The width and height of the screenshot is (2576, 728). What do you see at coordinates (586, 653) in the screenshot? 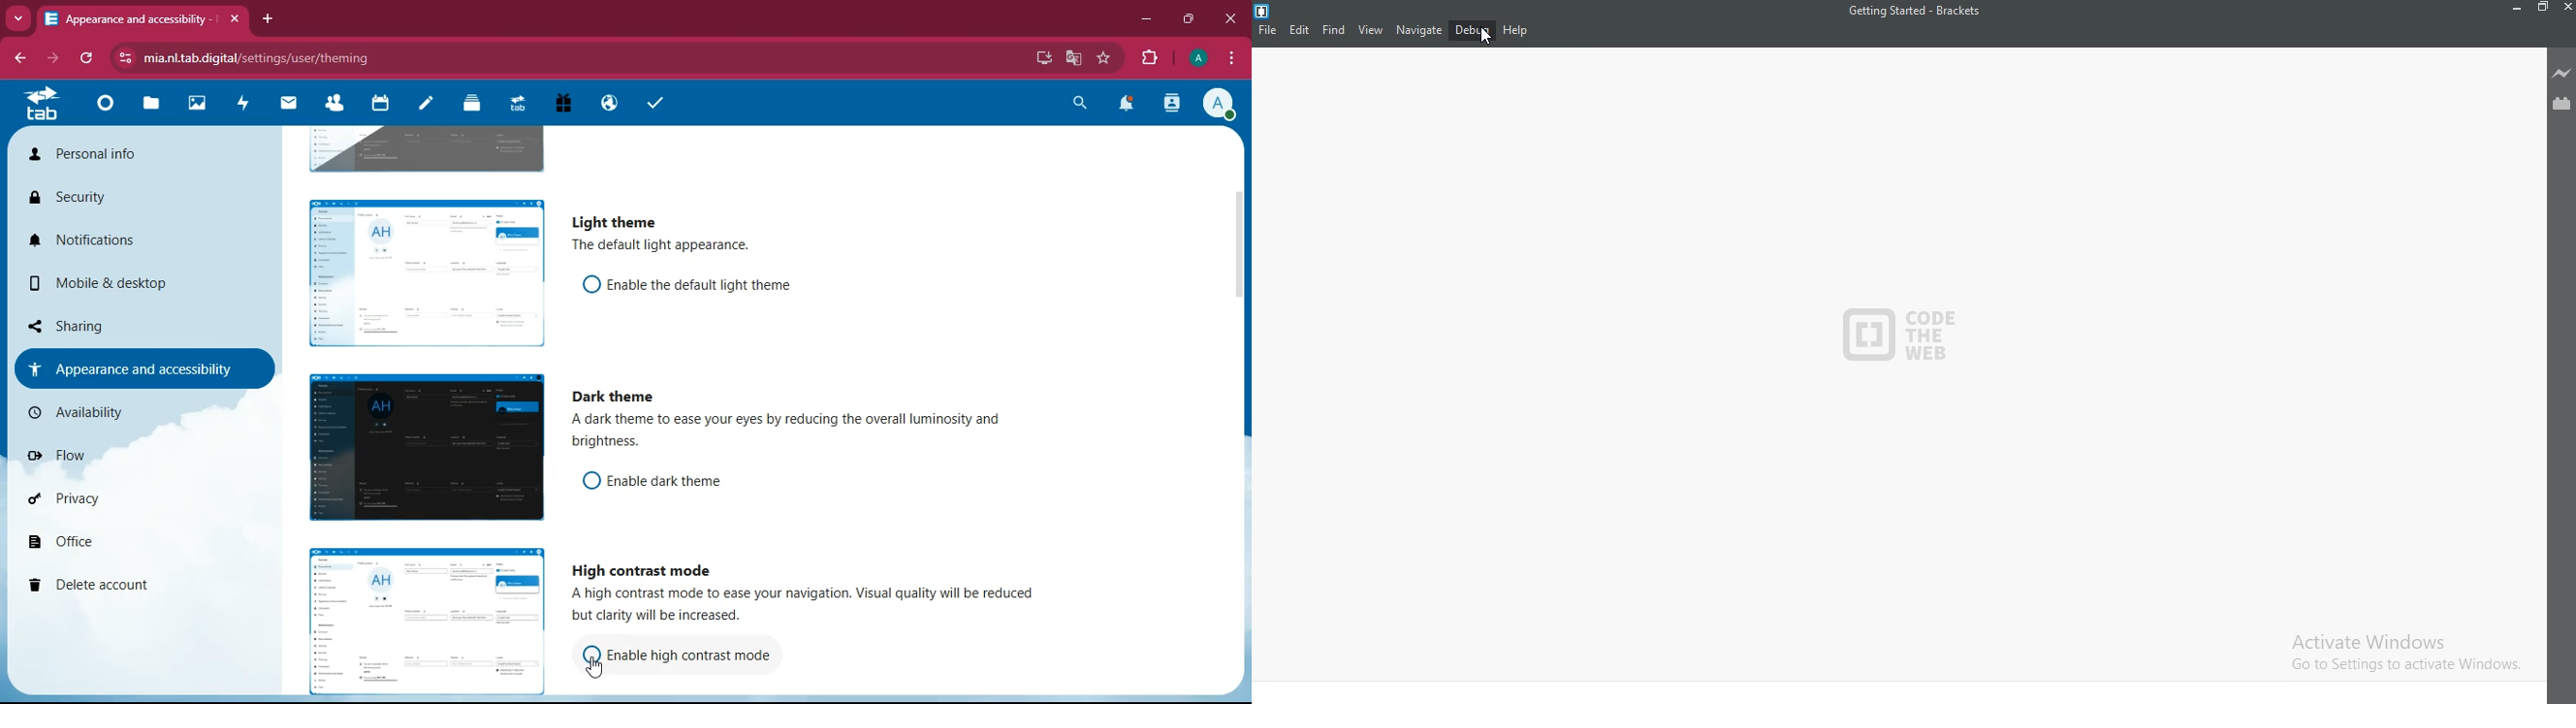
I see `on/off button` at bounding box center [586, 653].